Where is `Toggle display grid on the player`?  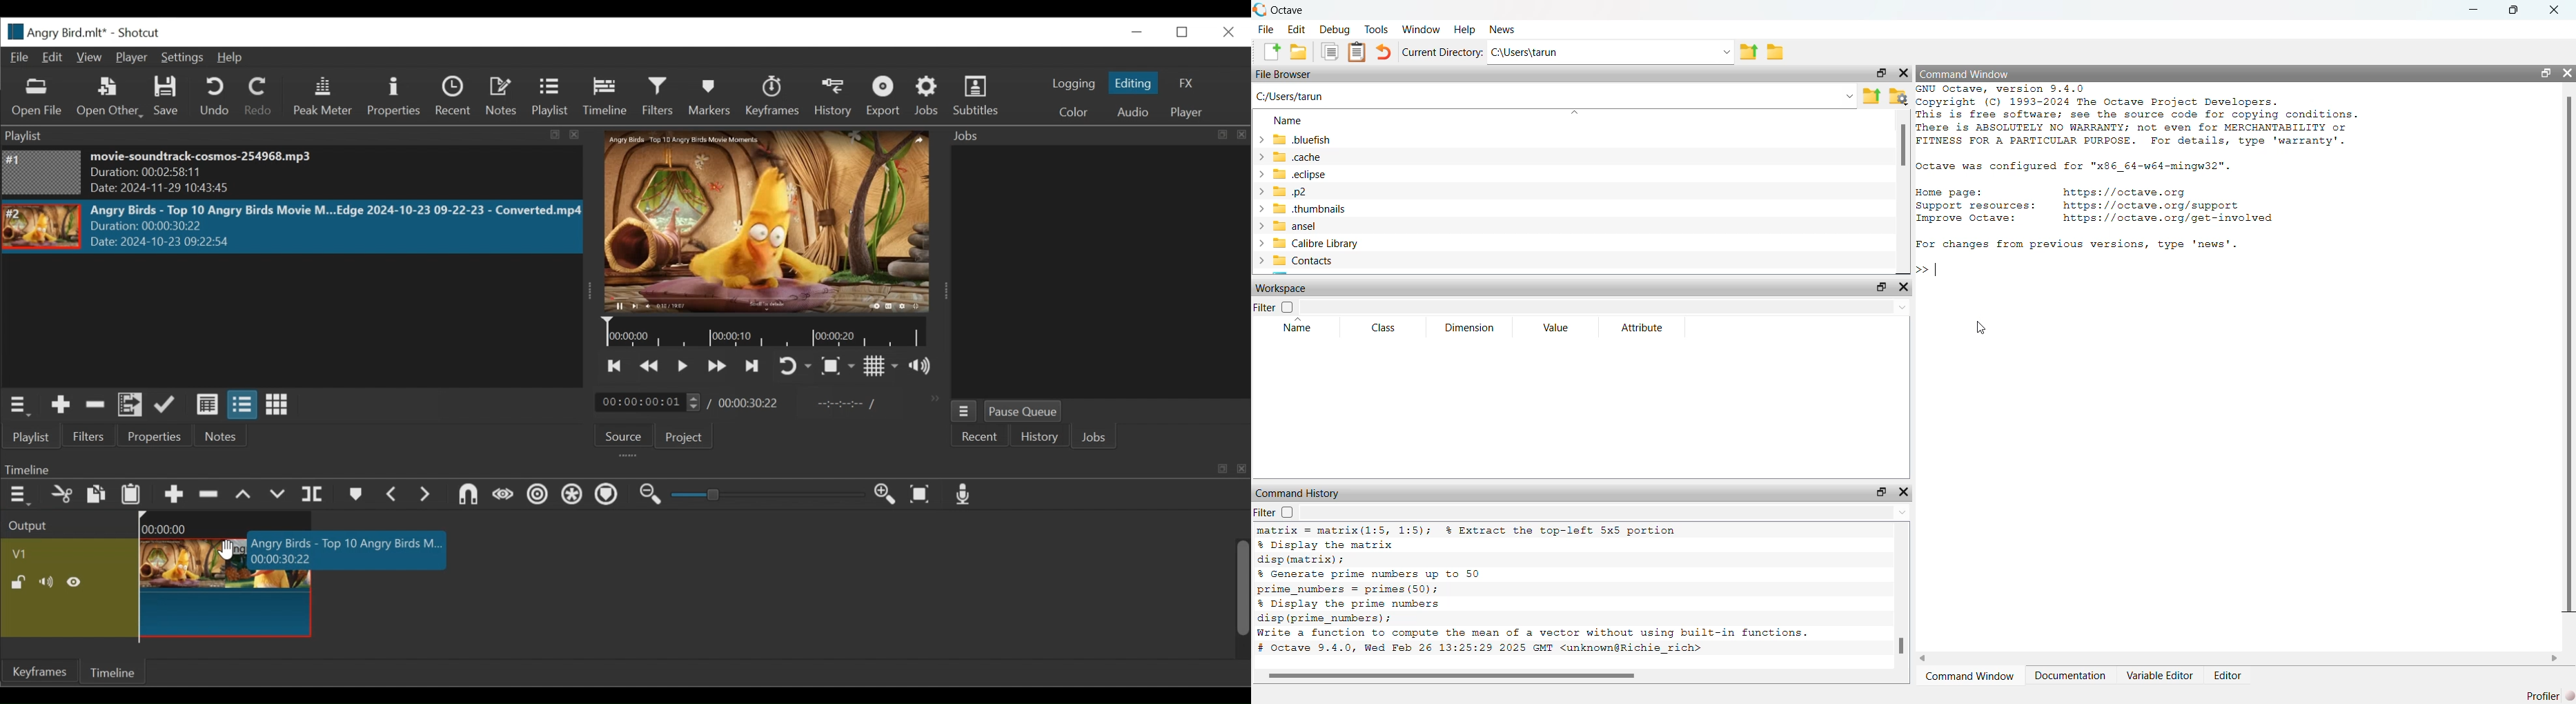
Toggle display grid on the player is located at coordinates (882, 367).